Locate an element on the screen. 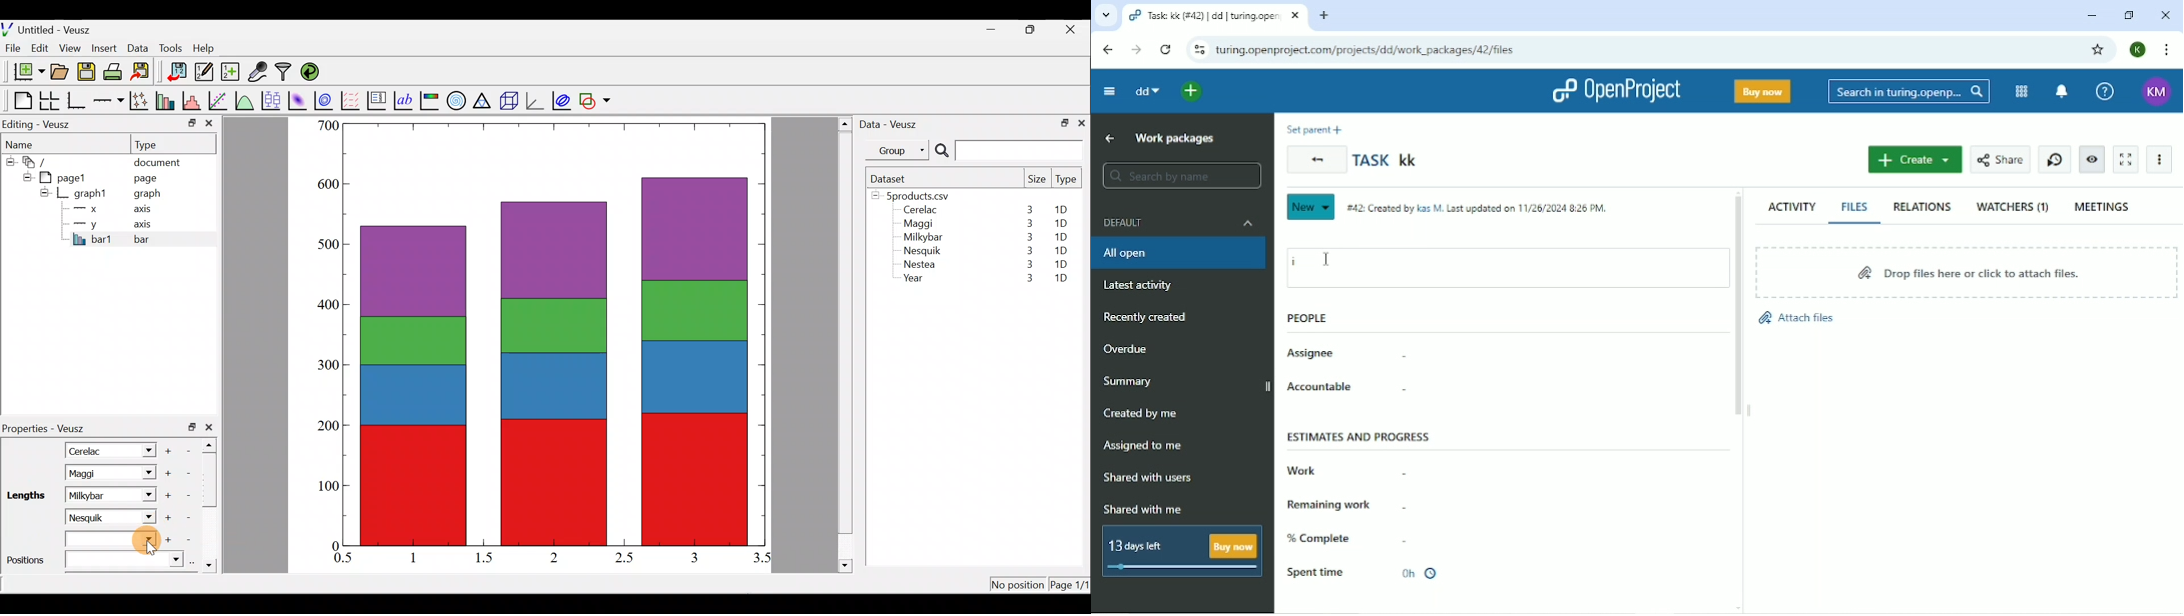 The image size is (2184, 616). dd is located at coordinates (1149, 91).